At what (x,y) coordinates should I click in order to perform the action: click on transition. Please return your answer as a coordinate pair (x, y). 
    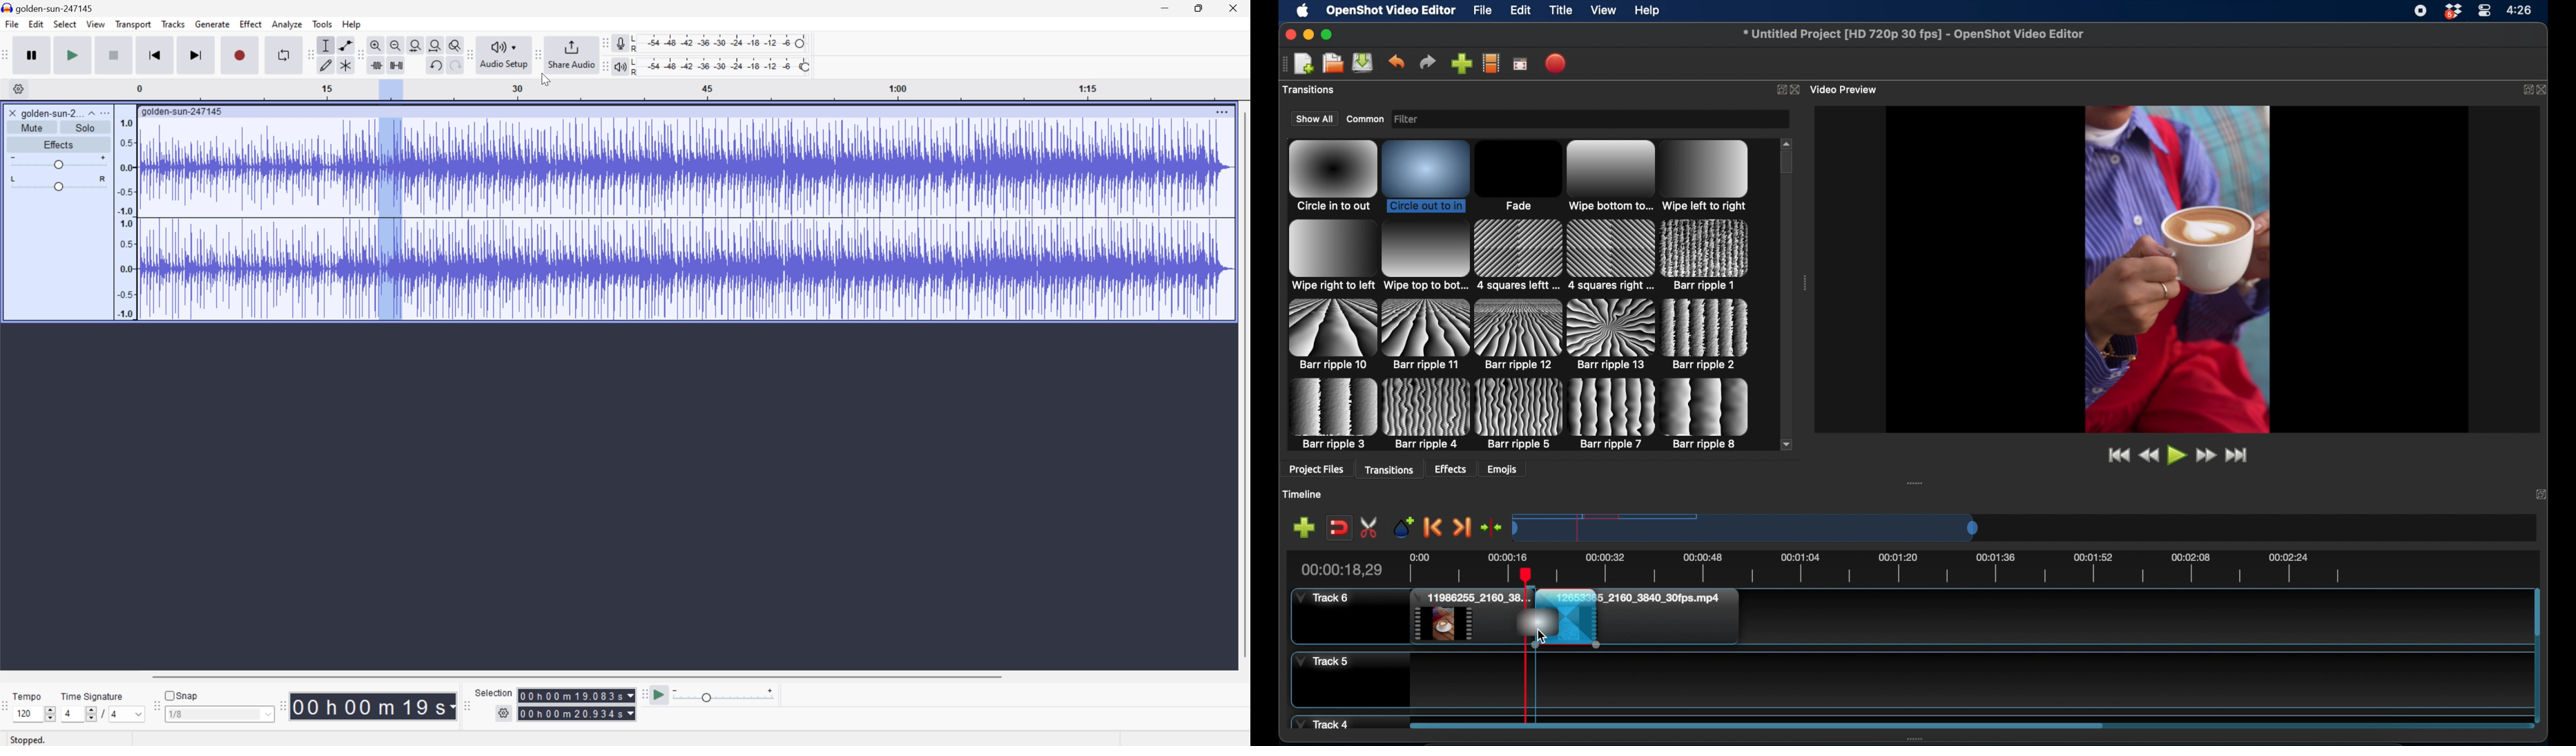
    Looking at the image, I should click on (1331, 256).